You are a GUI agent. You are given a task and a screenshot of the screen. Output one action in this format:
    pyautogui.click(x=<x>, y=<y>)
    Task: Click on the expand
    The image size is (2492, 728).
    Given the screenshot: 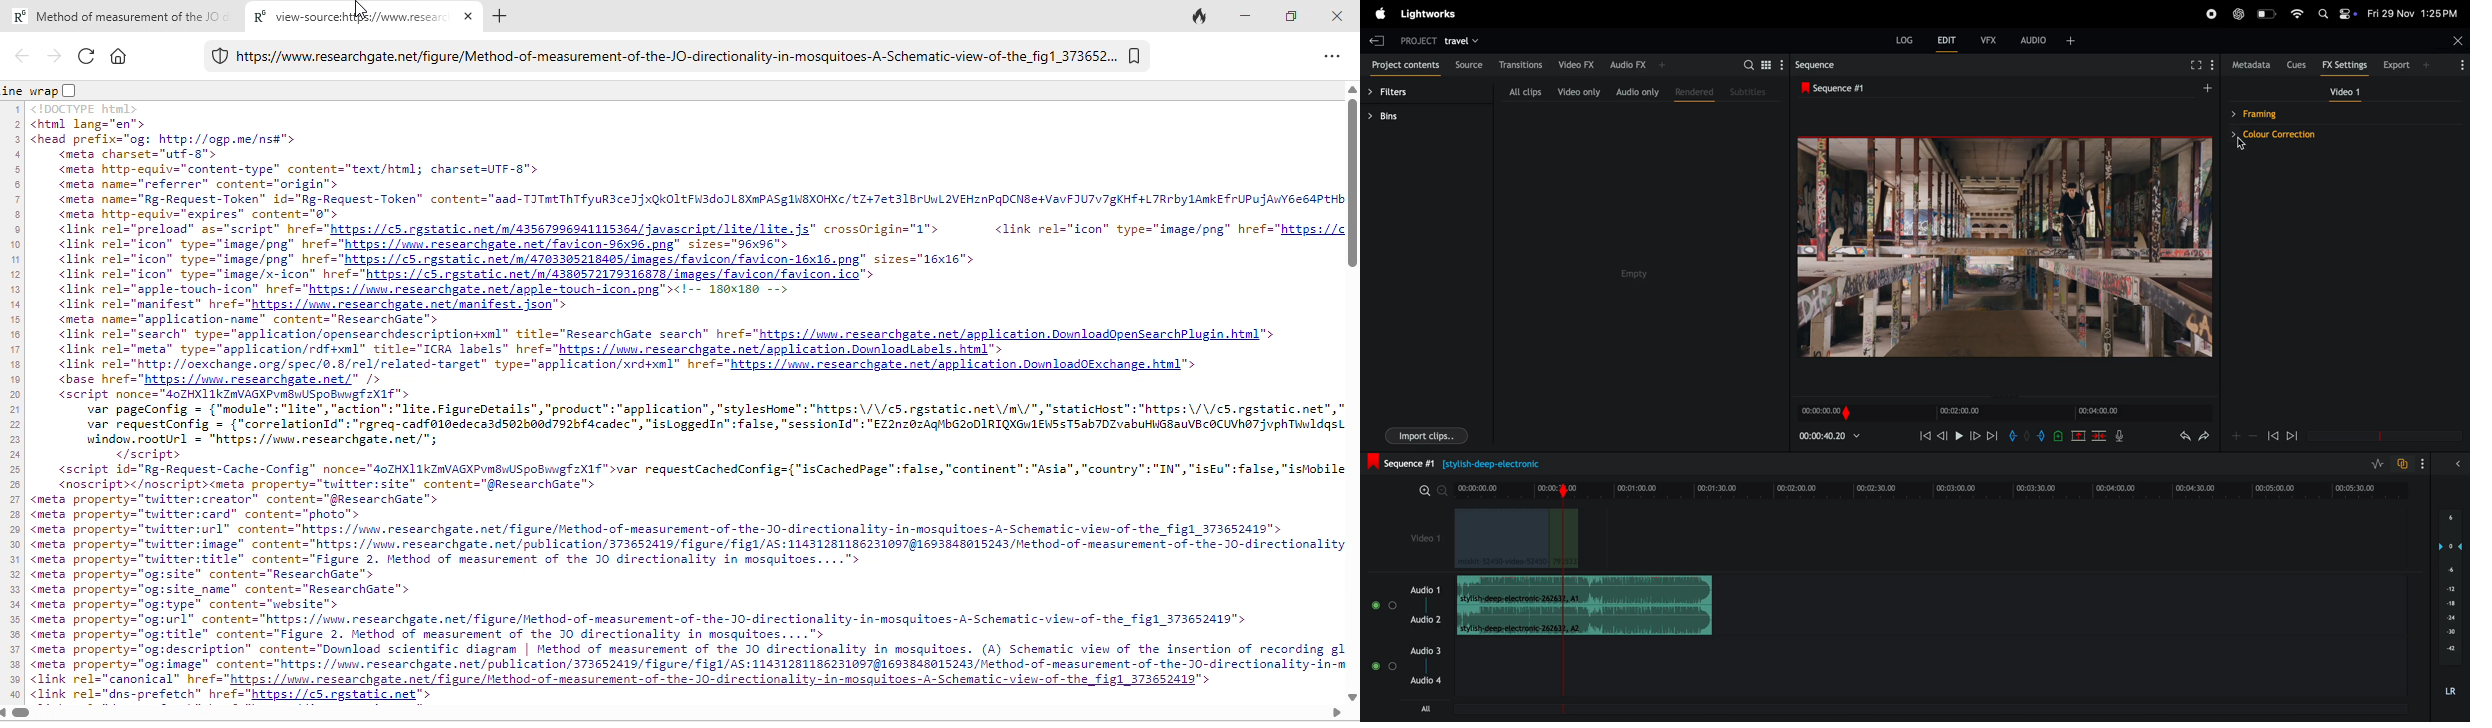 What is the action you would take?
    pyautogui.click(x=2457, y=464)
    